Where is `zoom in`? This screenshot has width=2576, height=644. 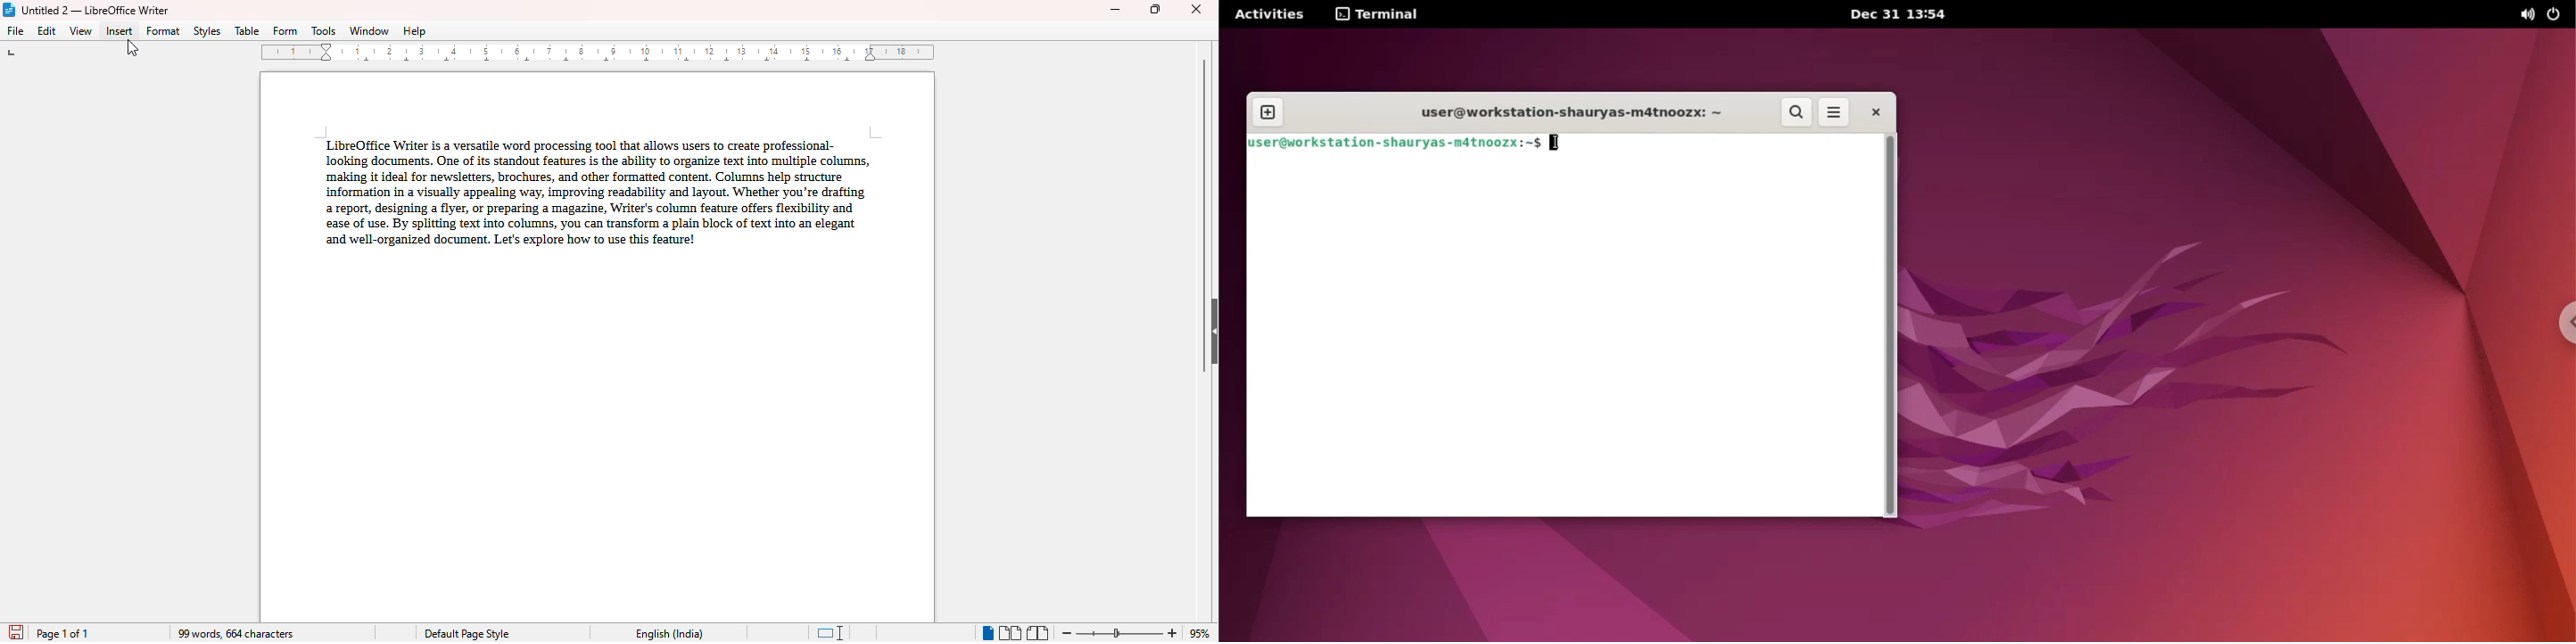
zoom in is located at coordinates (1173, 632).